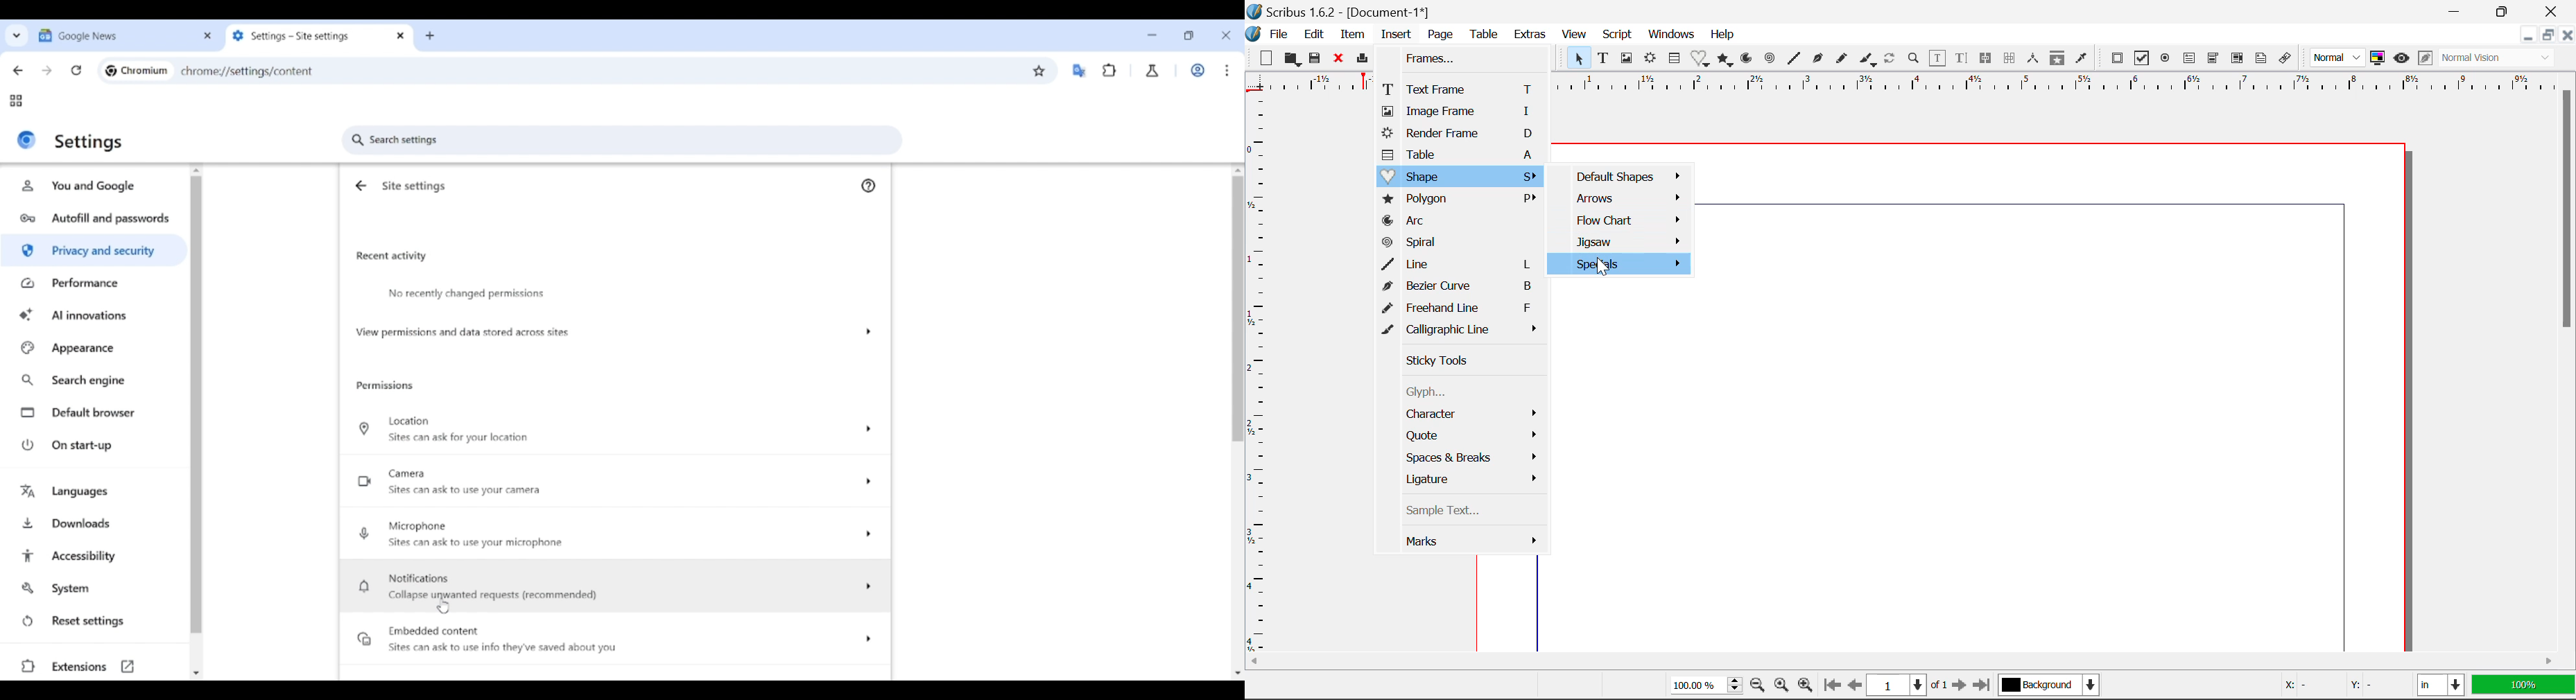  What do you see at coordinates (1651, 59) in the screenshot?
I see `Render Frame` at bounding box center [1651, 59].